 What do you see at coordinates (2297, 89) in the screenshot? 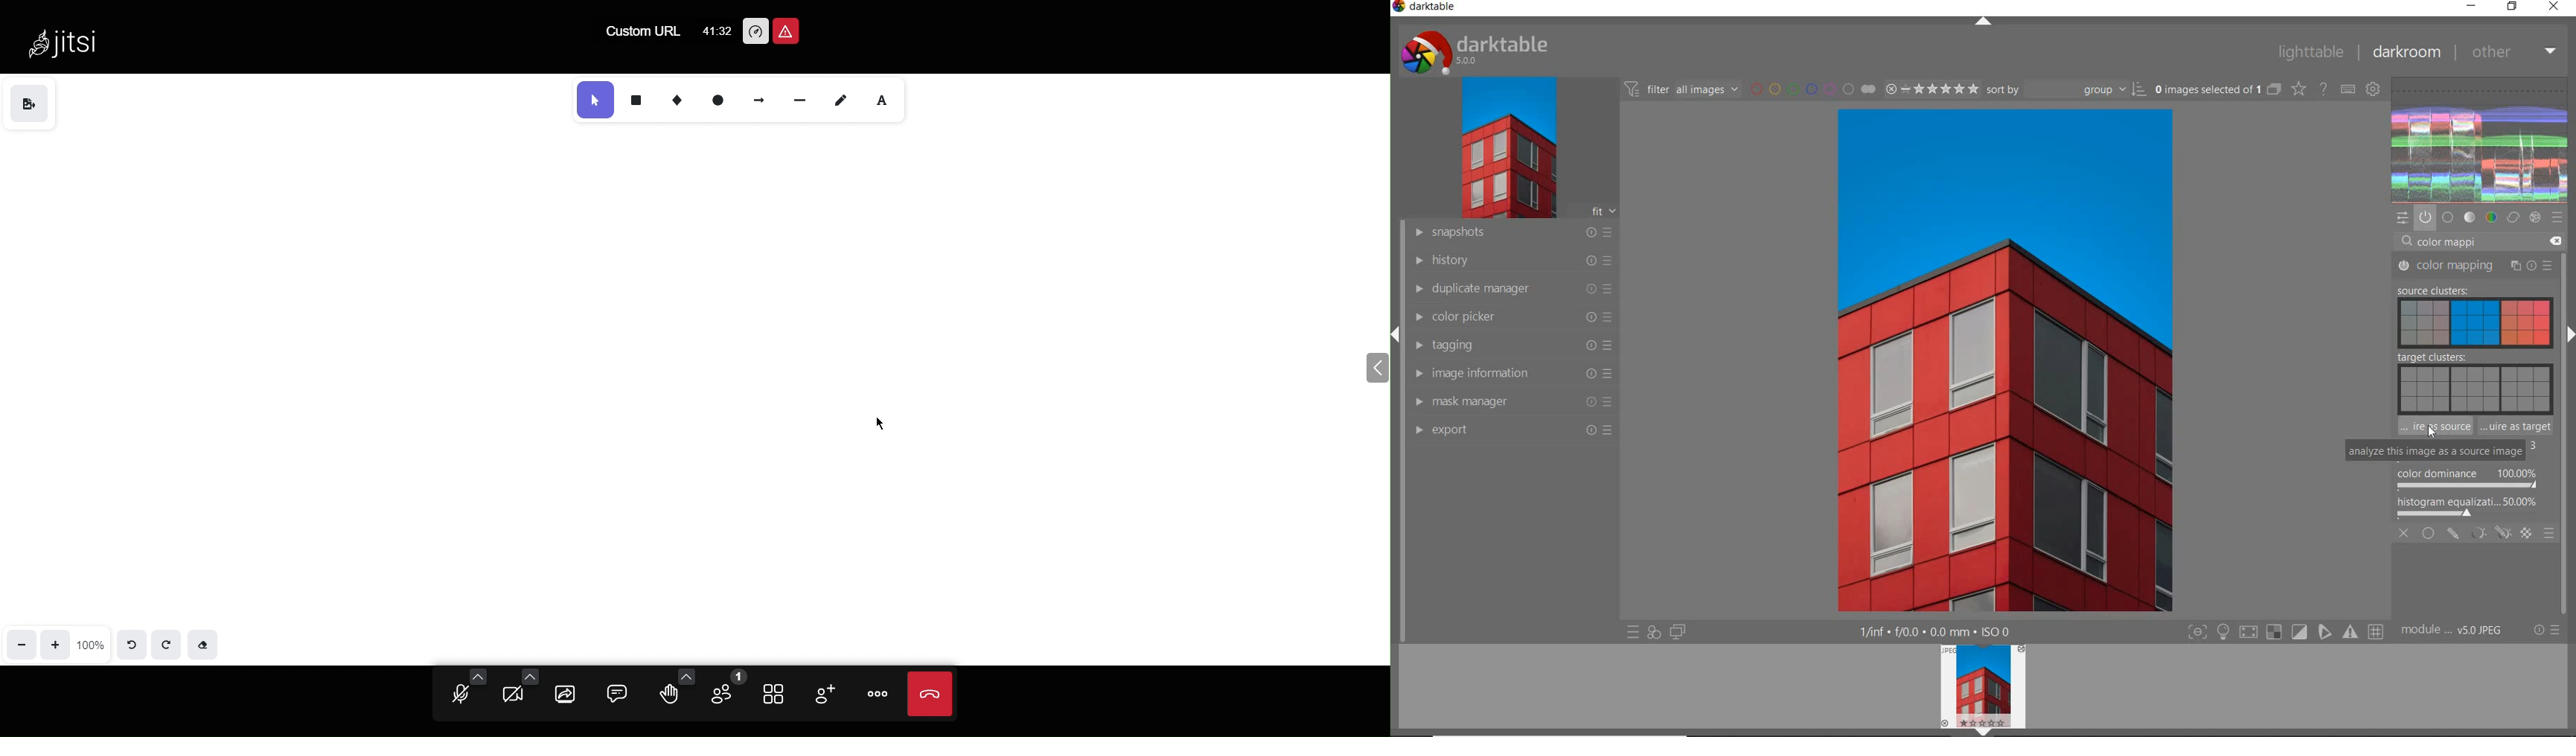
I see `change type of overlay` at bounding box center [2297, 89].